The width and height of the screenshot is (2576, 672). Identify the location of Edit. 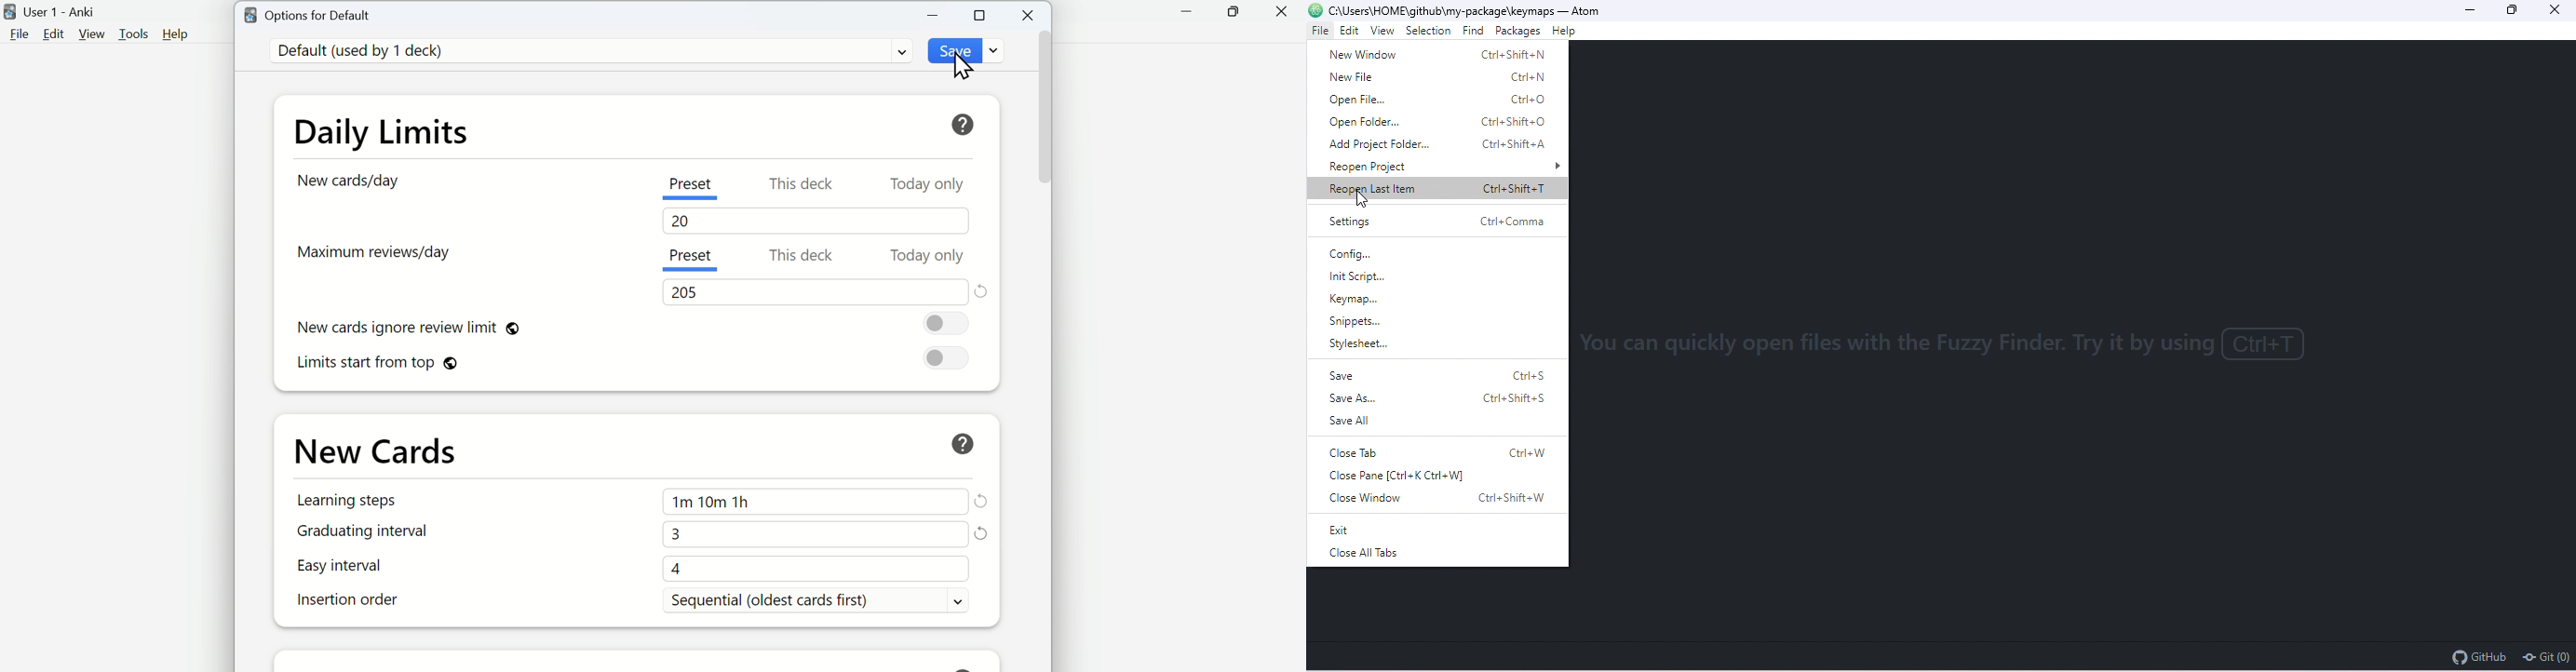
(52, 36).